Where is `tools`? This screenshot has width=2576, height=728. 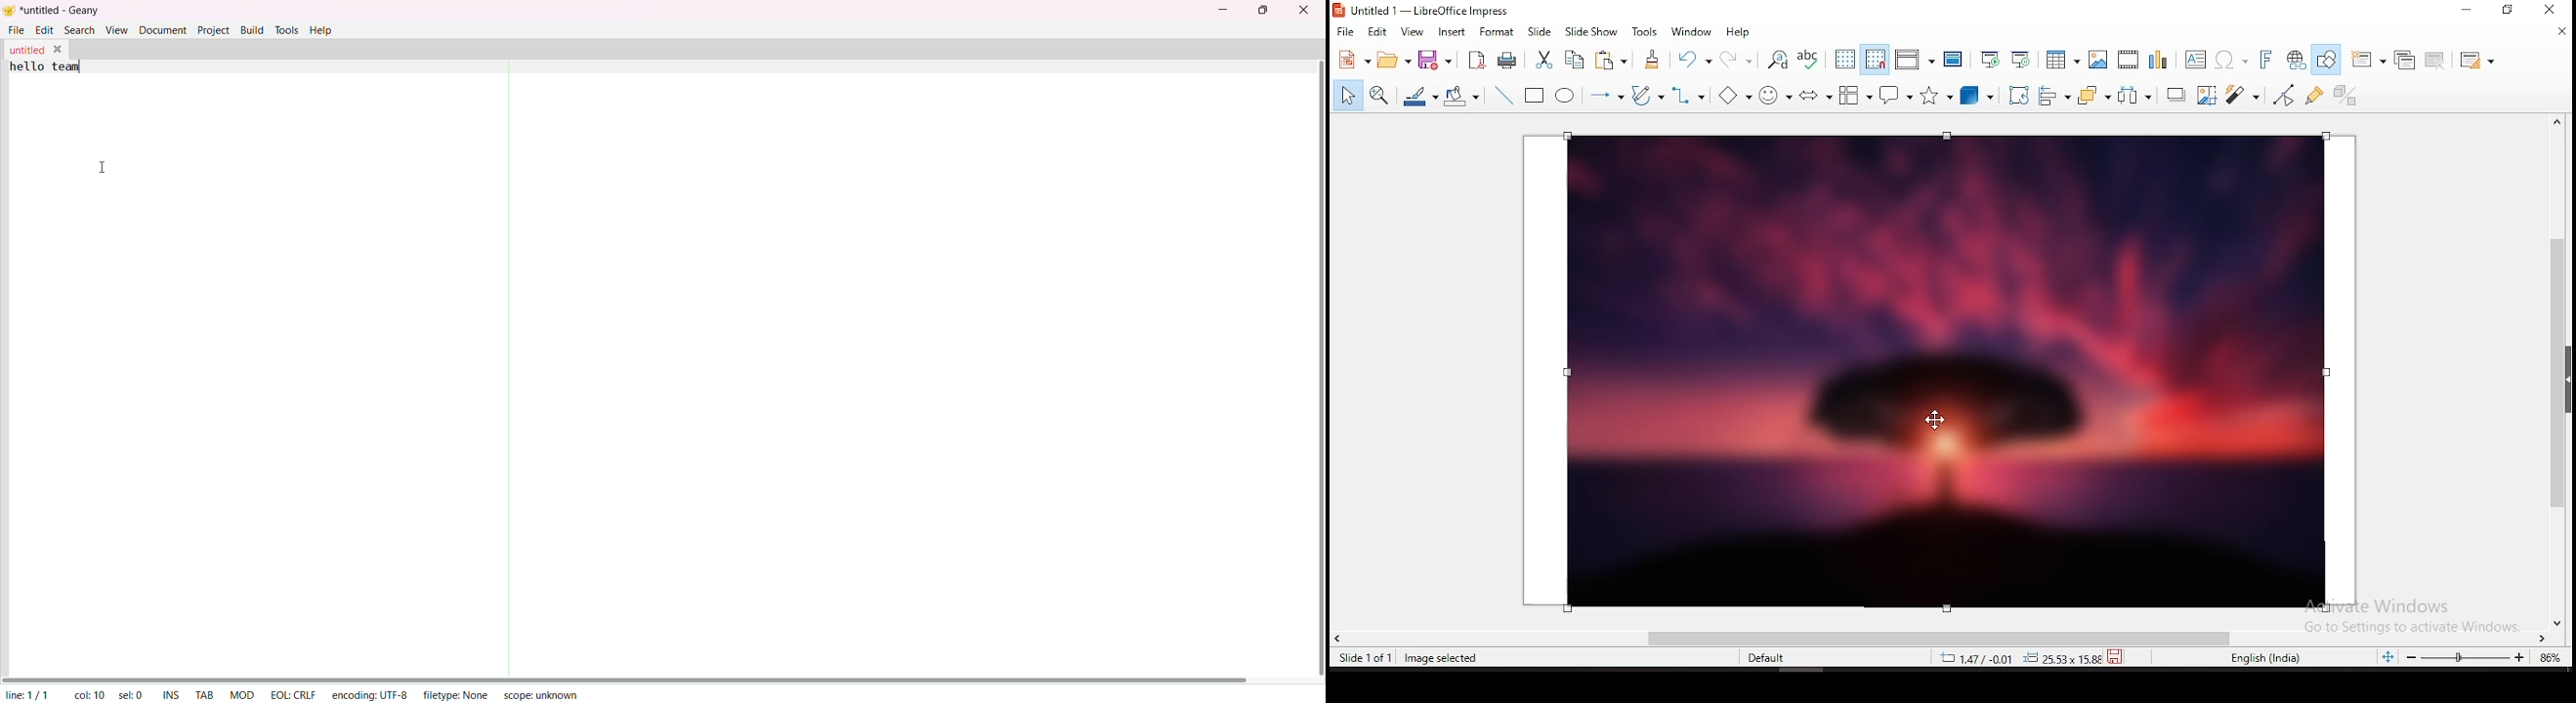 tools is located at coordinates (1644, 31).